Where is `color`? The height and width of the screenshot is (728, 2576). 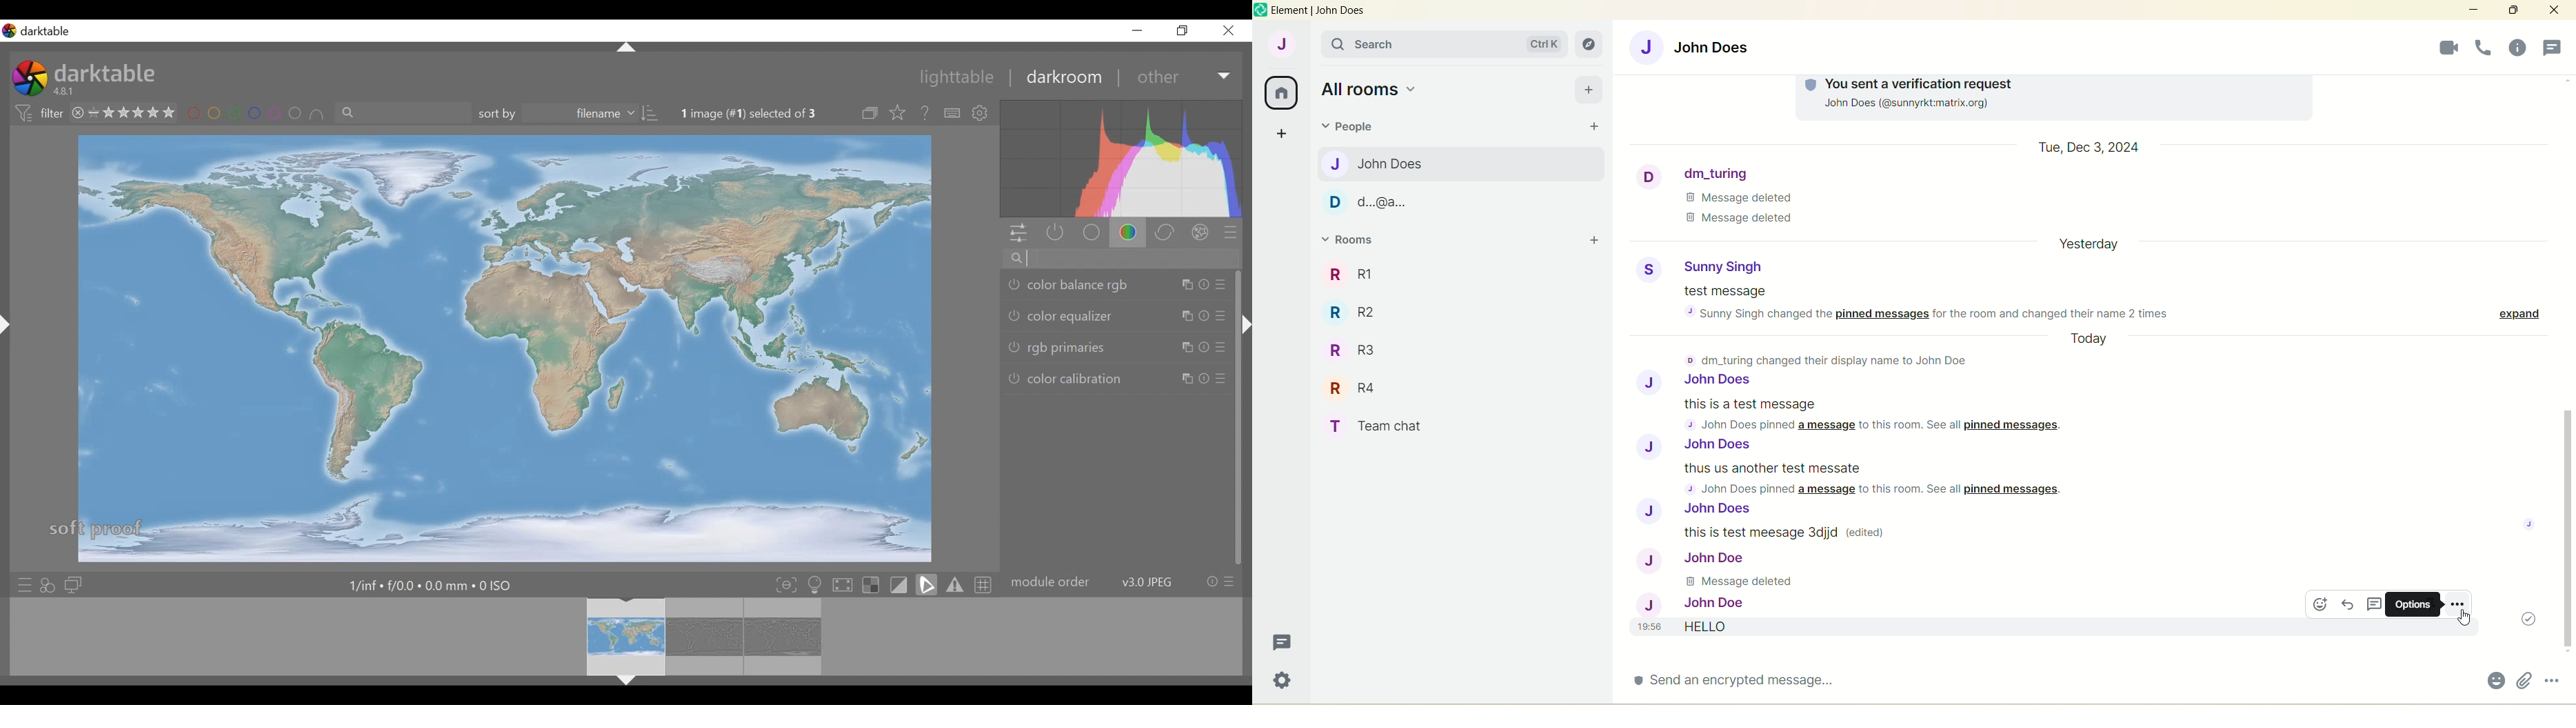 color is located at coordinates (1129, 232).